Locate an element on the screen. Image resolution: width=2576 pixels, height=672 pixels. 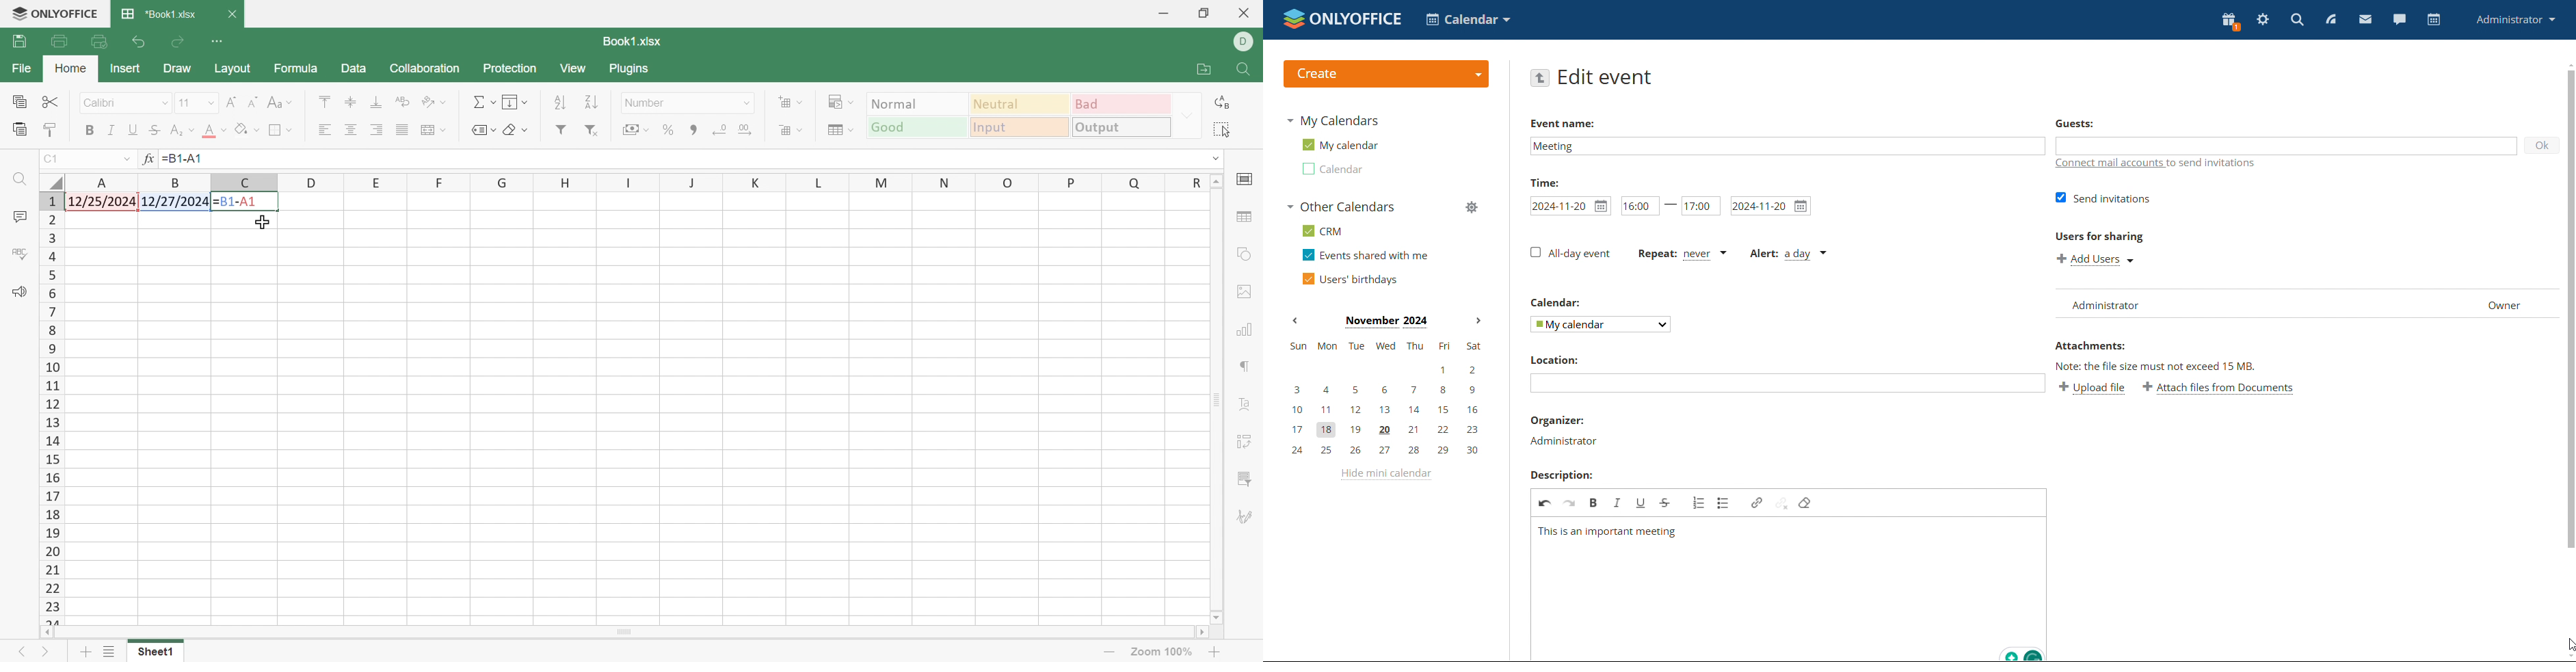
Layout is located at coordinates (234, 70).